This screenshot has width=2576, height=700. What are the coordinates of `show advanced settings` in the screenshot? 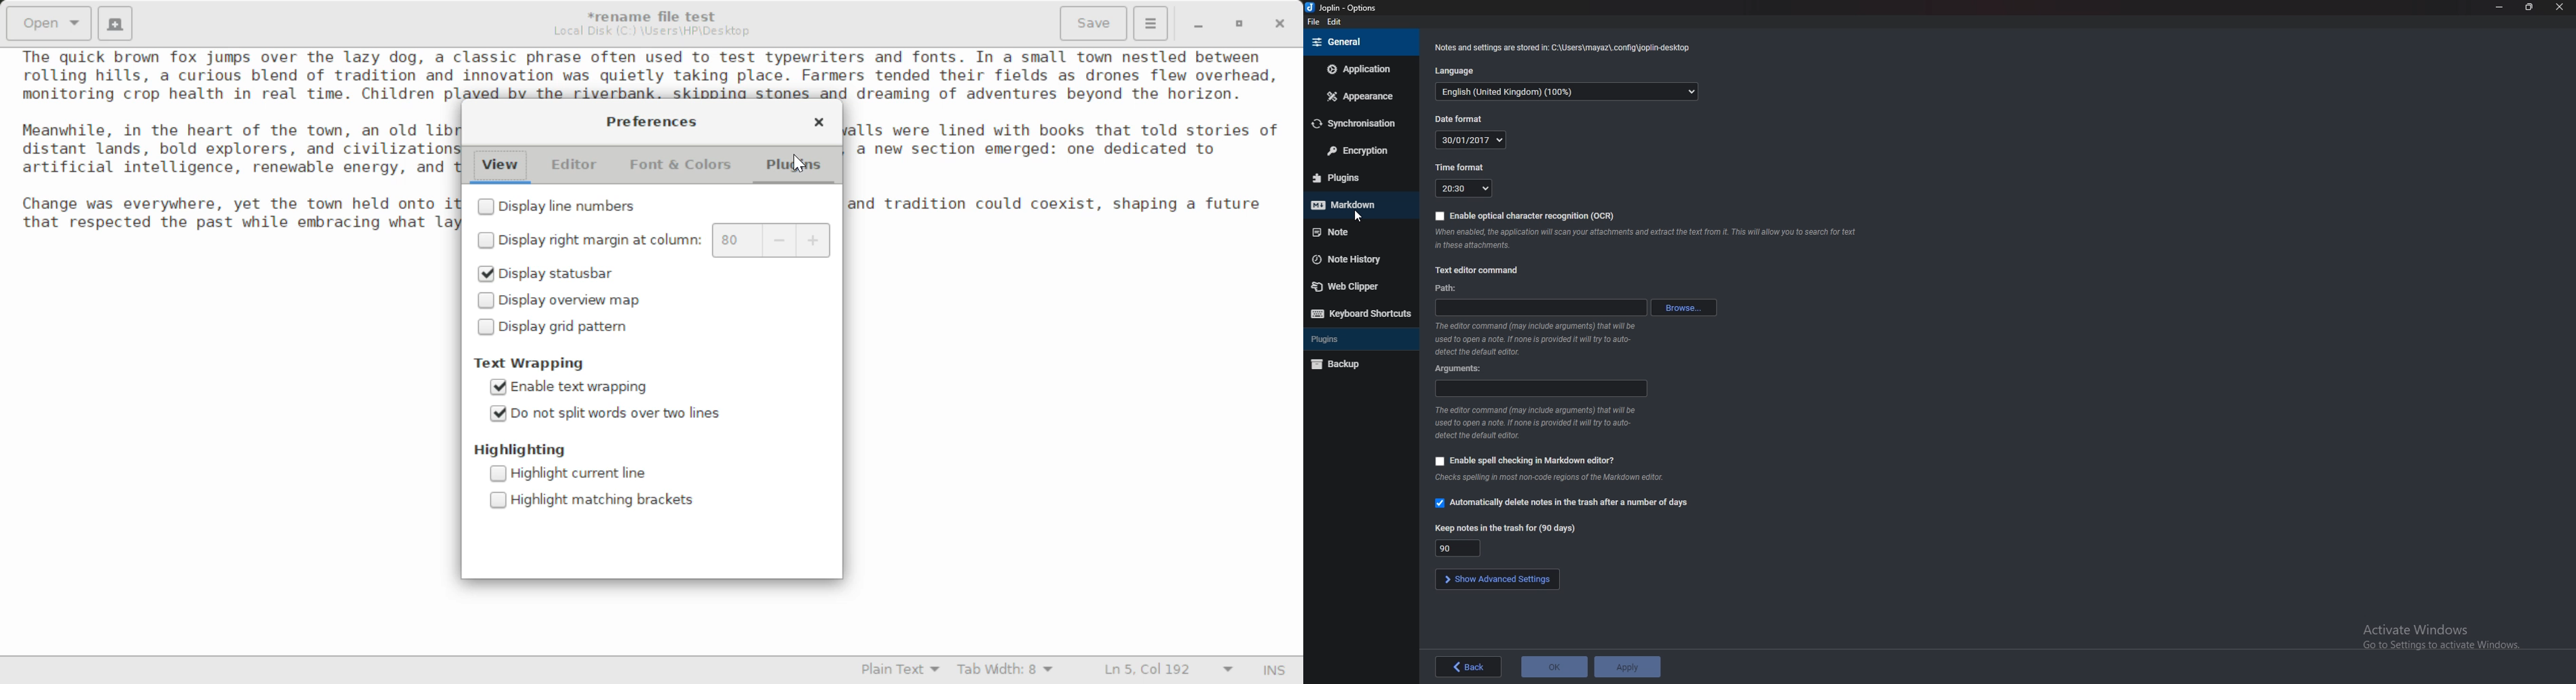 It's located at (1496, 579).